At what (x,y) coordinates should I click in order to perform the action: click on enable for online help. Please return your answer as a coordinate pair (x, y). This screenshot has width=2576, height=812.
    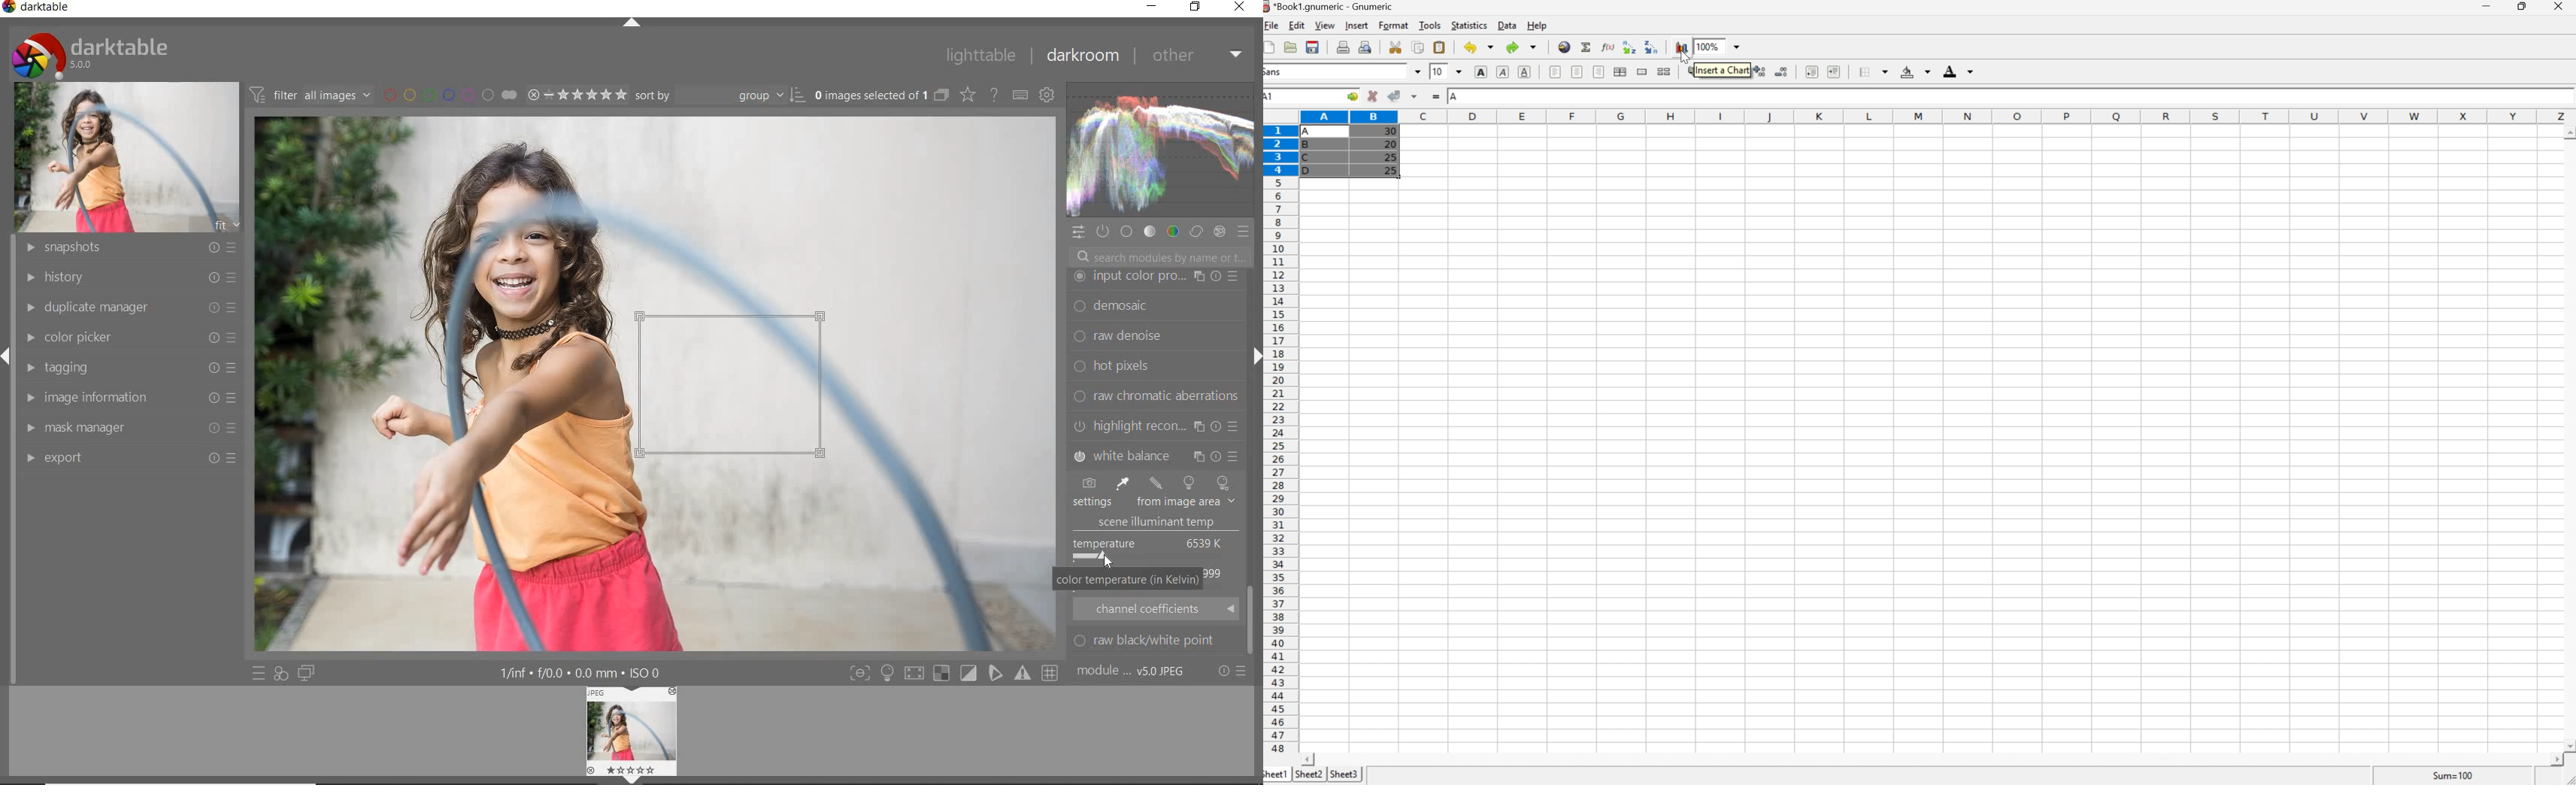
    Looking at the image, I should click on (993, 95).